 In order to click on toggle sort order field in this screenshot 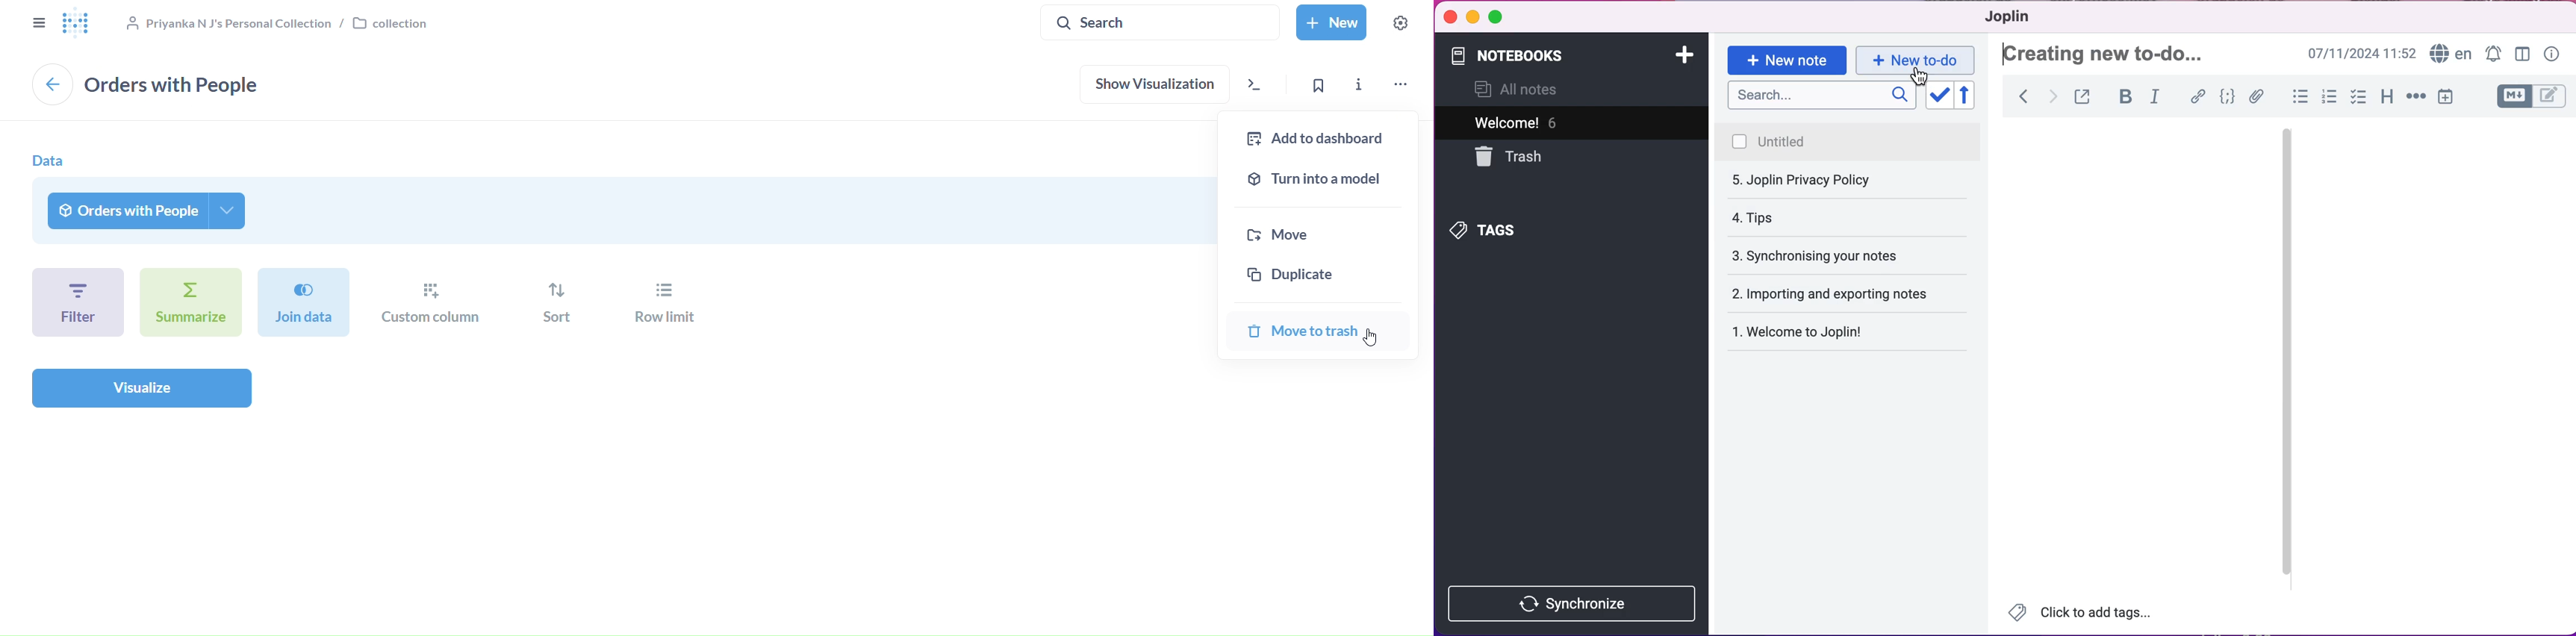, I will do `click(1938, 96)`.